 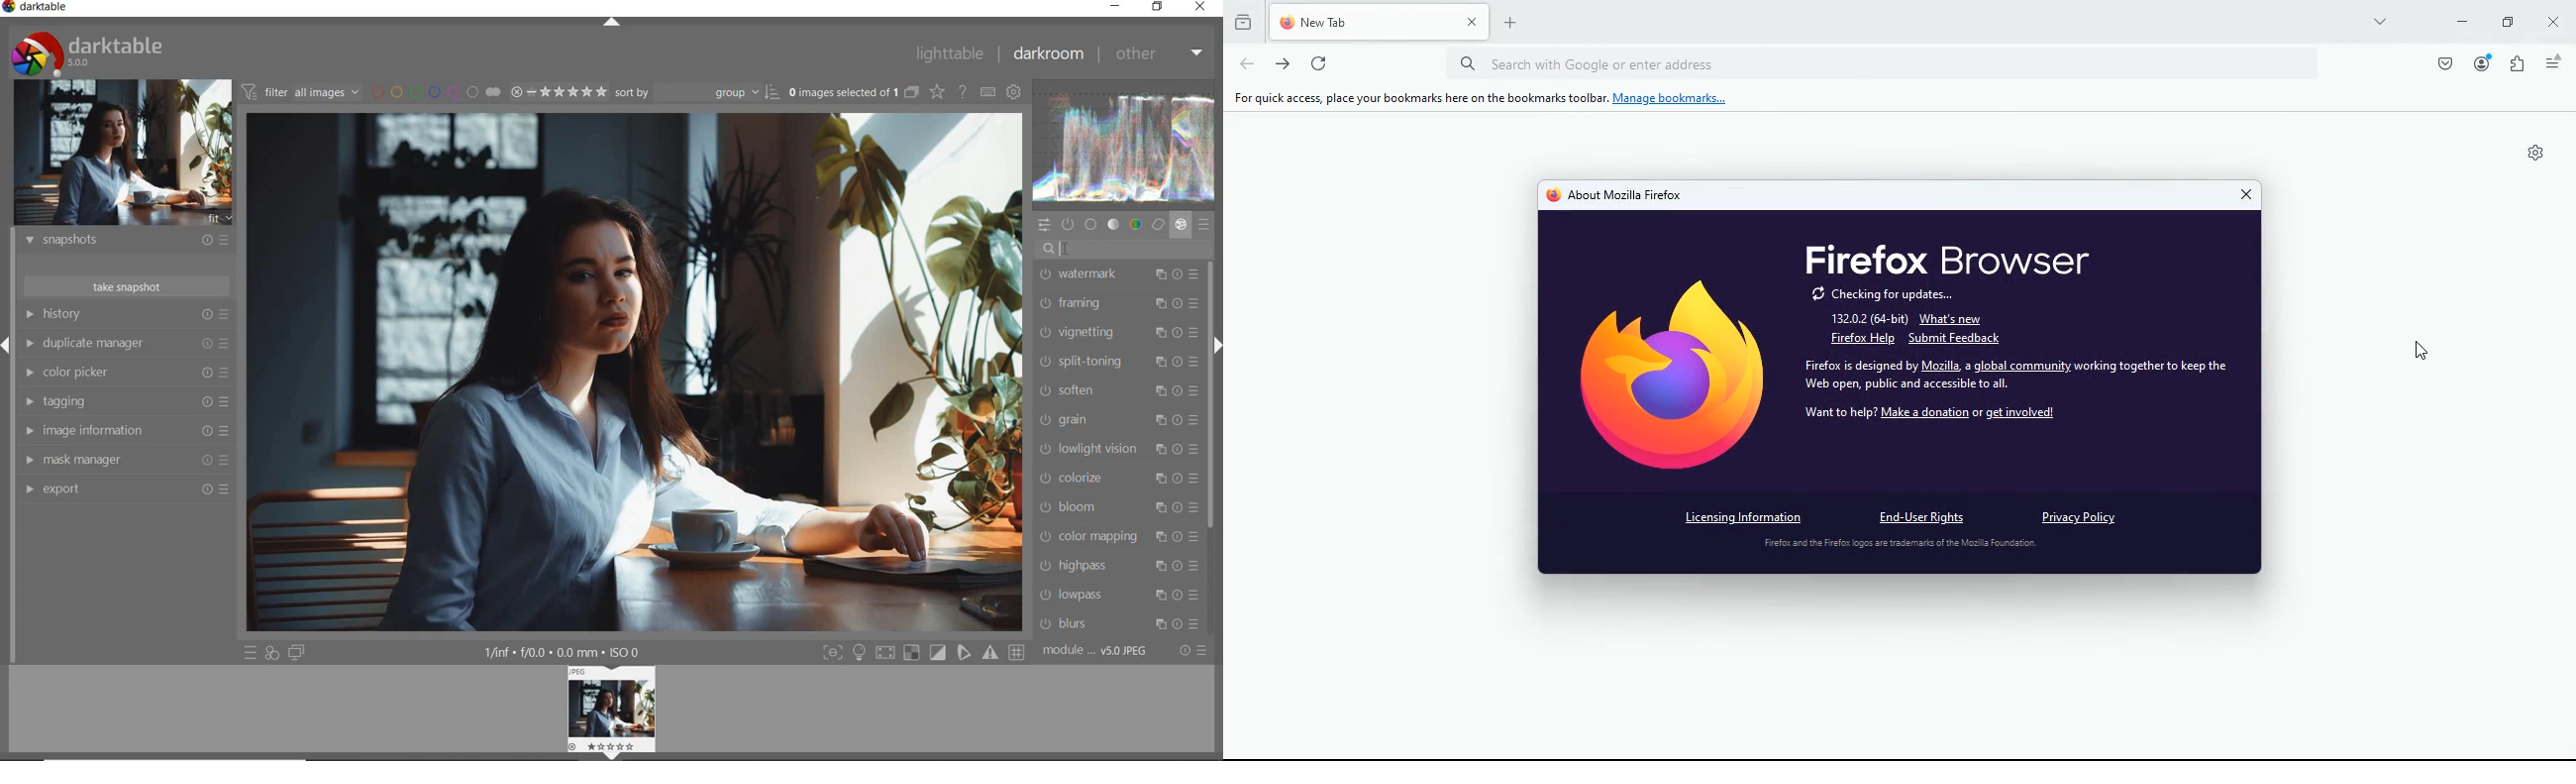 What do you see at coordinates (1118, 538) in the screenshot?
I see `color mapping` at bounding box center [1118, 538].